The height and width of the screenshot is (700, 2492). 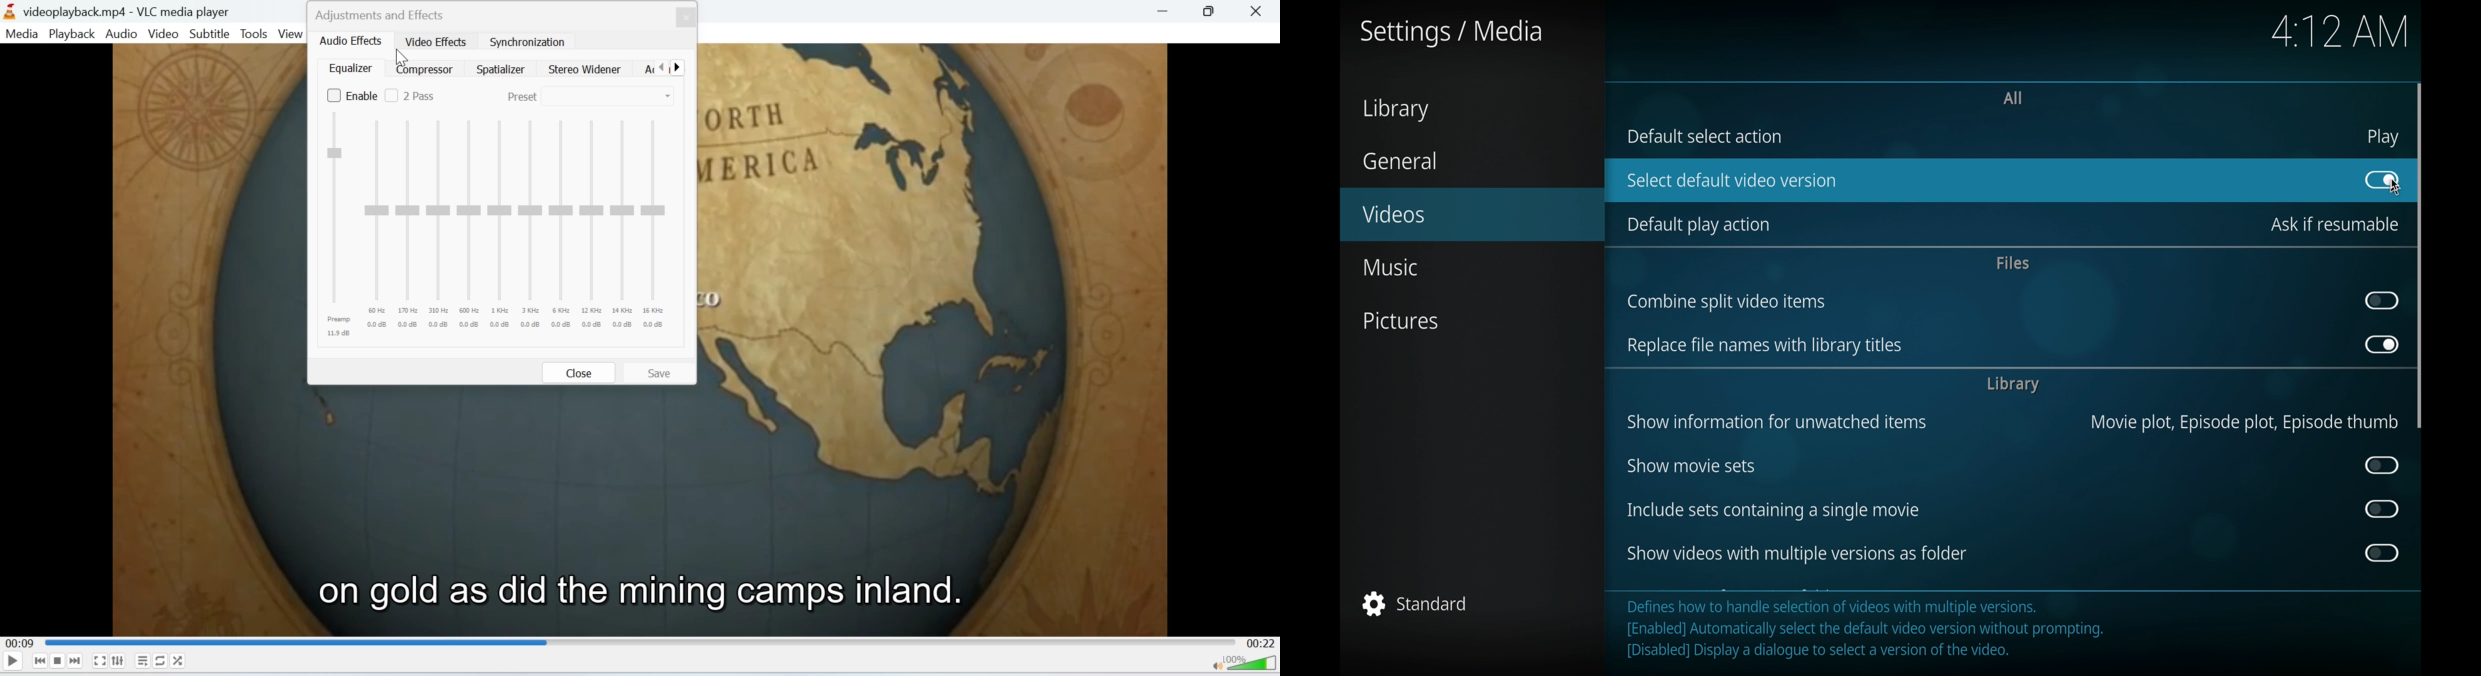 What do you see at coordinates (1403, 321) in the screenshot?
I see `pictures` at bounding box center [1403, 321].